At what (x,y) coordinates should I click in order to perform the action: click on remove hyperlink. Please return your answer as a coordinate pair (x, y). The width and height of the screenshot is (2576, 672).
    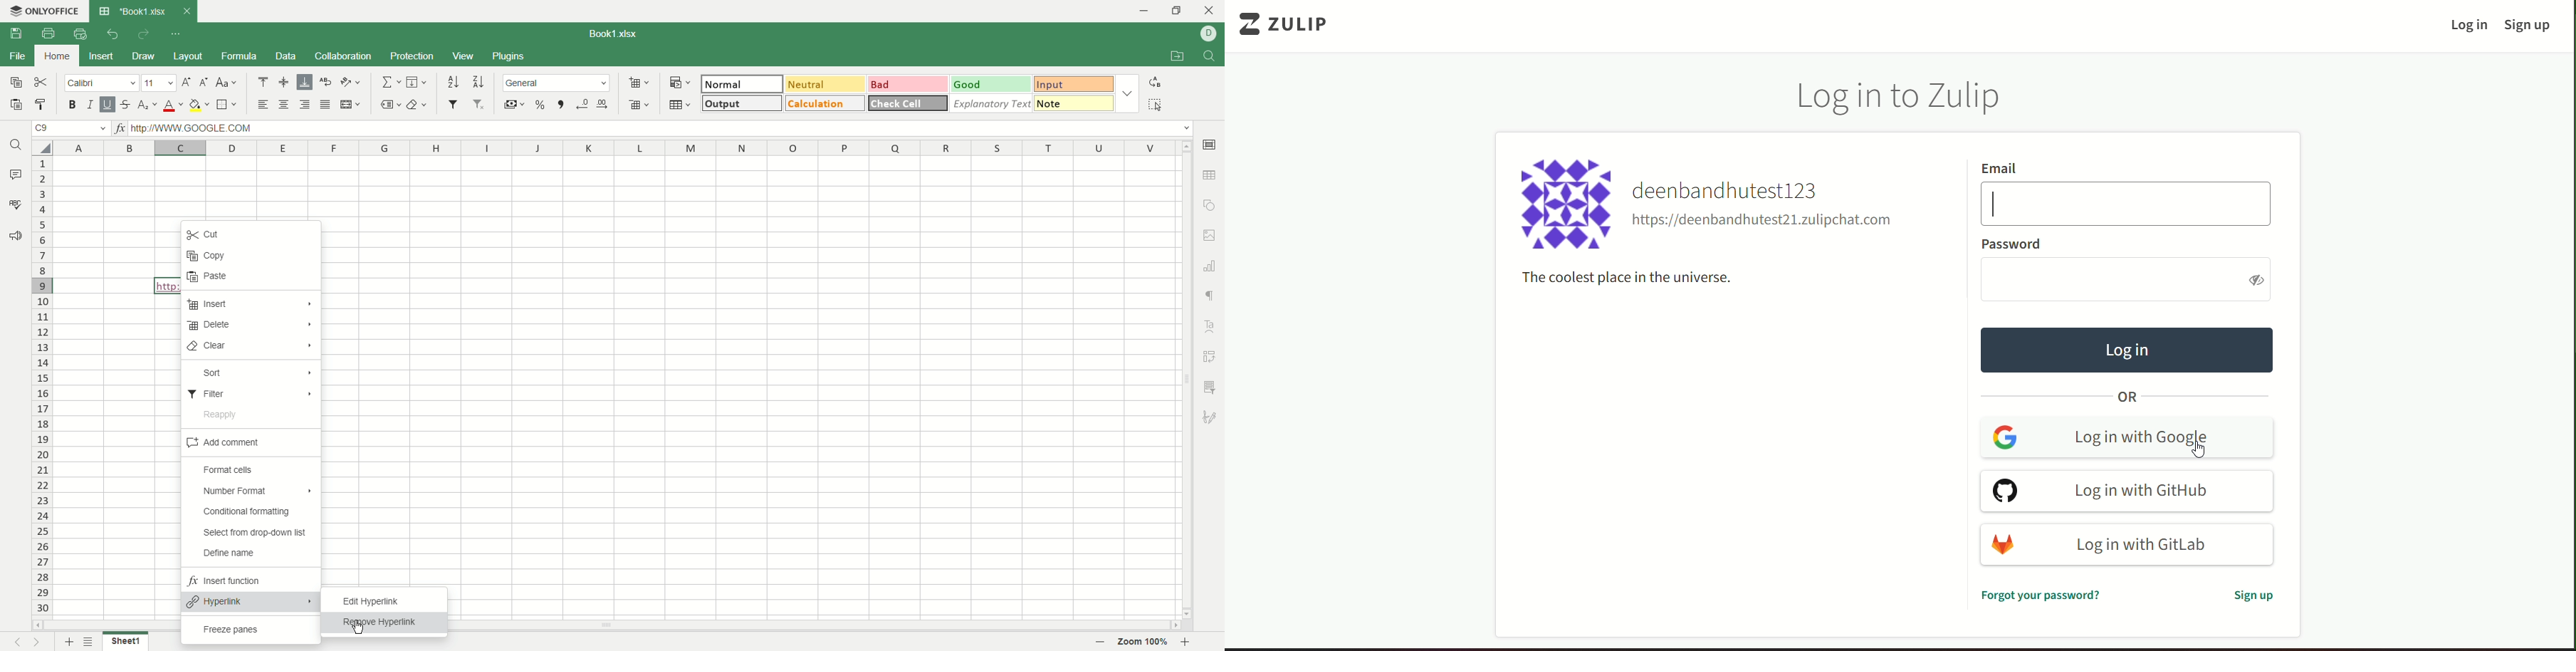
    Looking at the image, I should click on (380, 622).